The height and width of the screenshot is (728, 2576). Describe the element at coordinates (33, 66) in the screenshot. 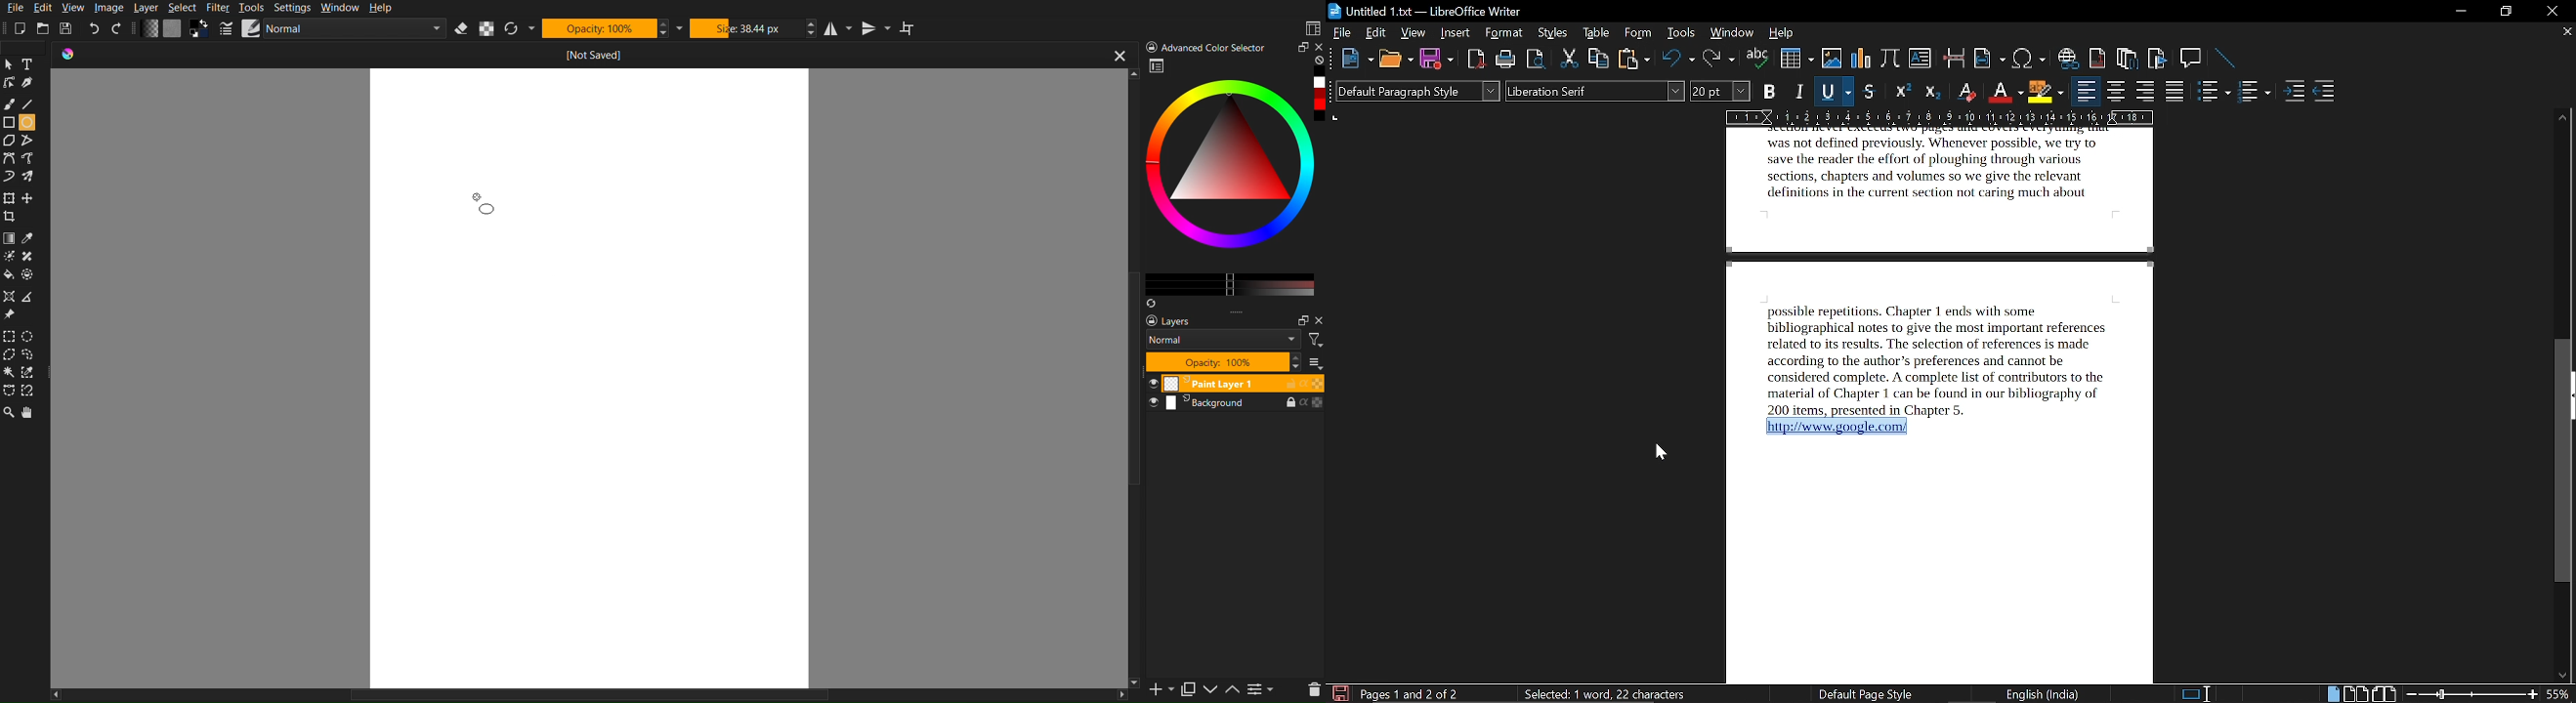

I see `Text` at that location.